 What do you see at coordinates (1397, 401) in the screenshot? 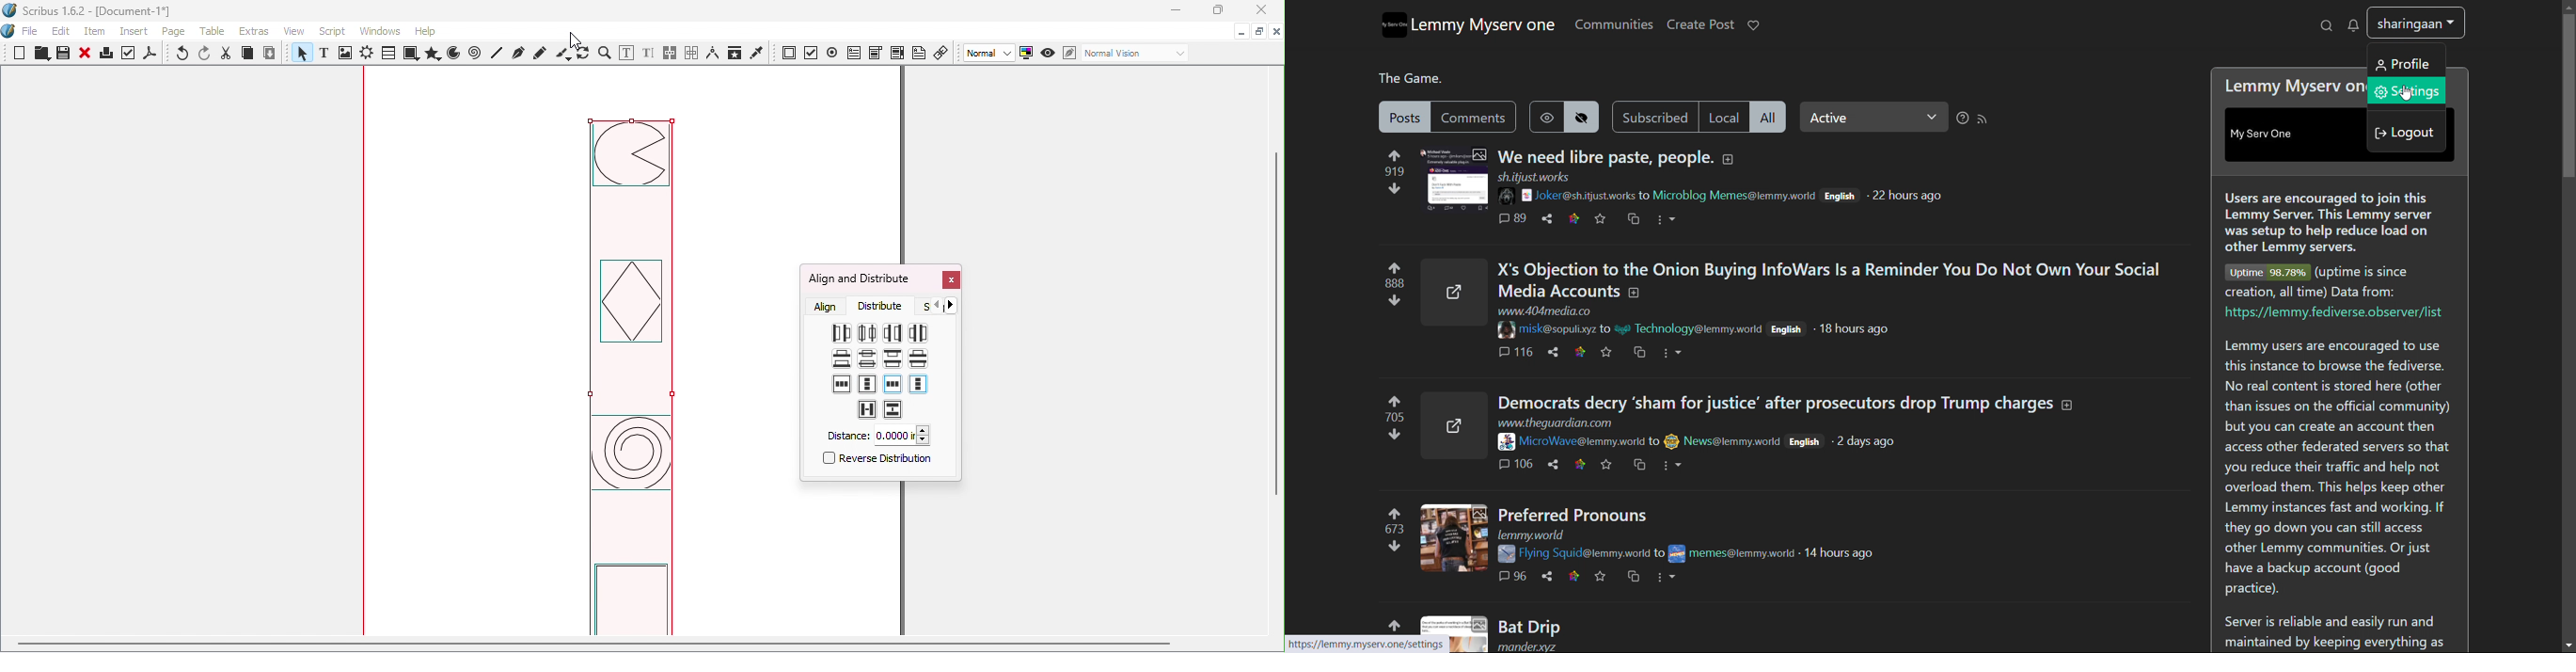
I see `upvotes` at bounding box center [1397, 401].